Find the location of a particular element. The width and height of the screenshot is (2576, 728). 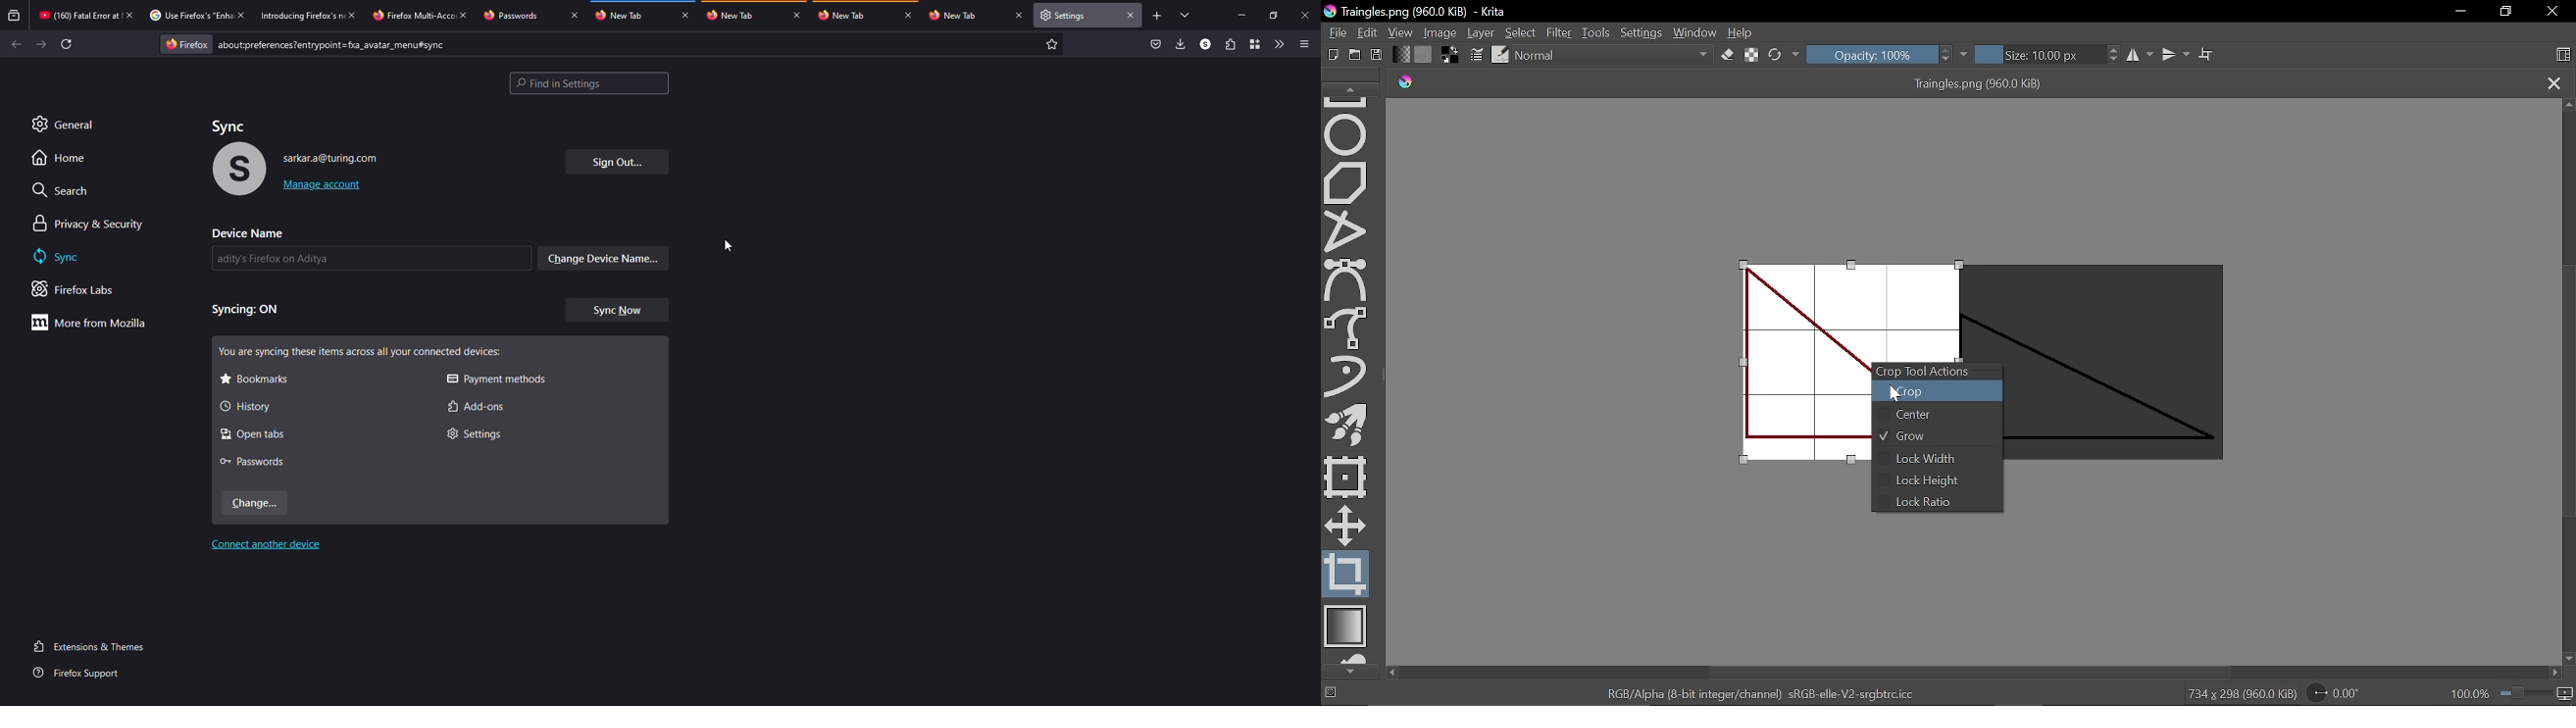

Filter is located at coordinates (1558, 32).